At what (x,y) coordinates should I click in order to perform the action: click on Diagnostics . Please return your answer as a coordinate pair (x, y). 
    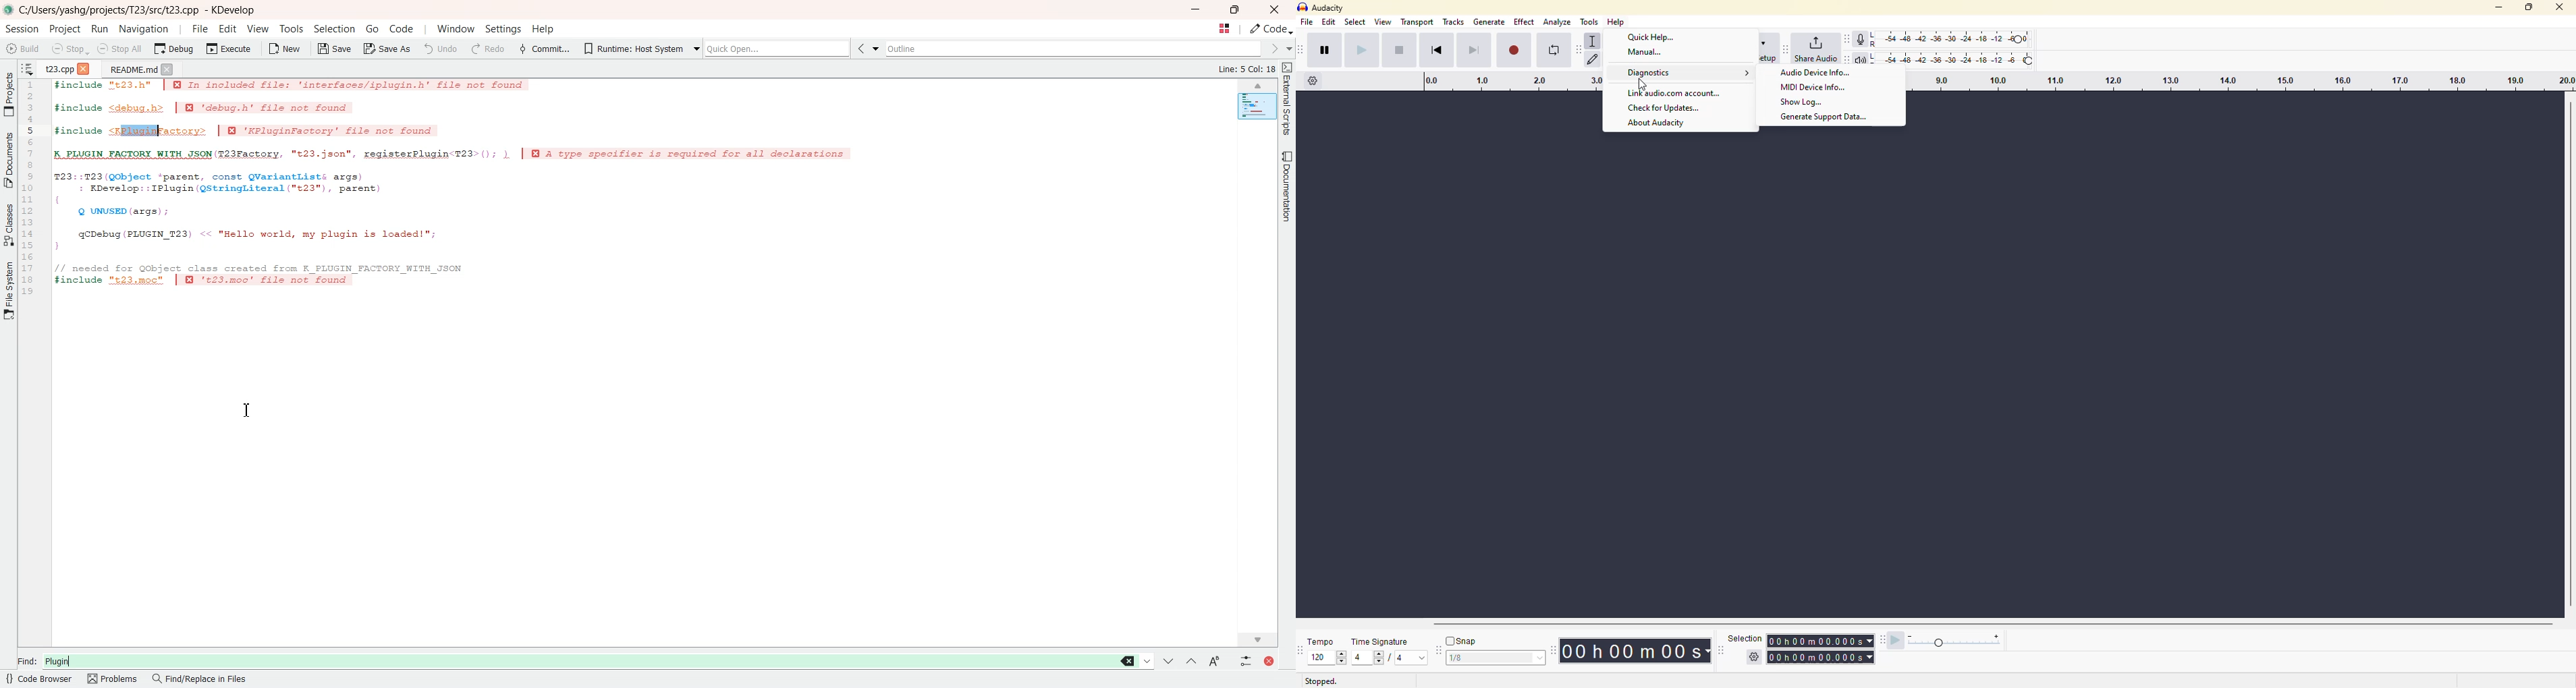
    Looking at the image, I should click on (1688, 74).